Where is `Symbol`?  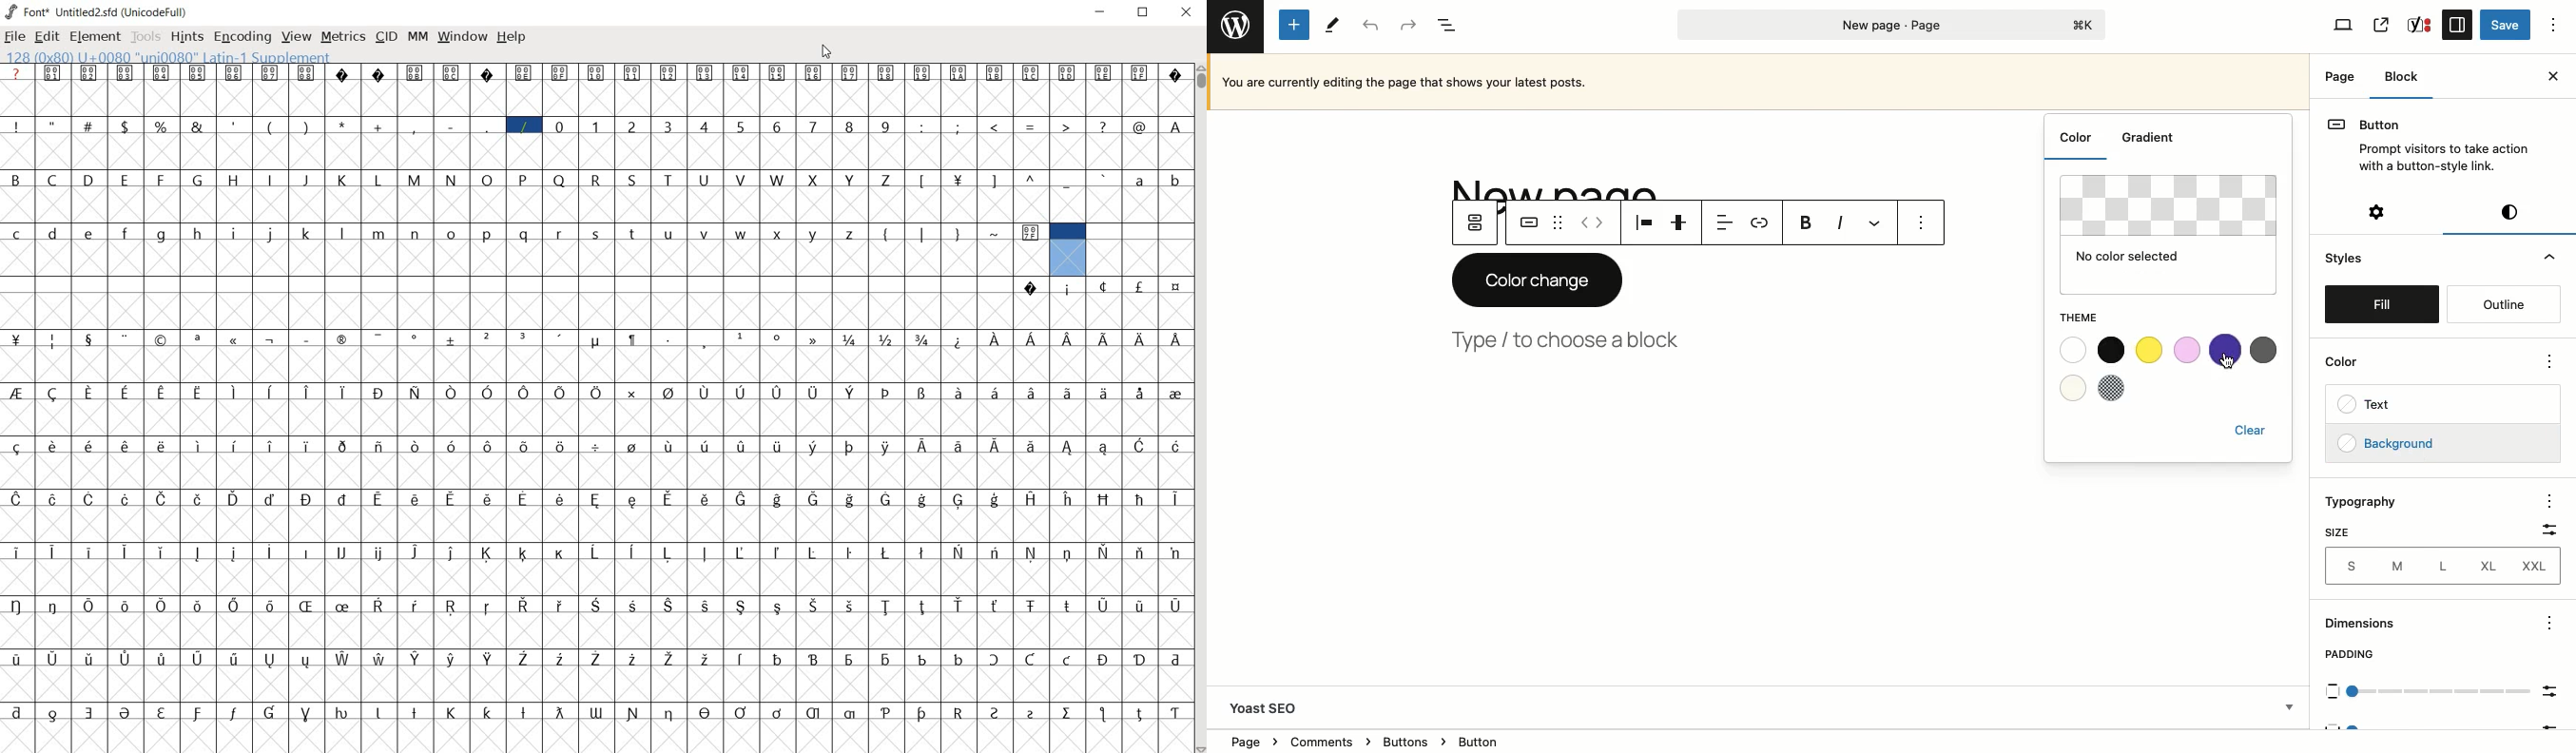 Symbol is located at coordinates (524, 72).